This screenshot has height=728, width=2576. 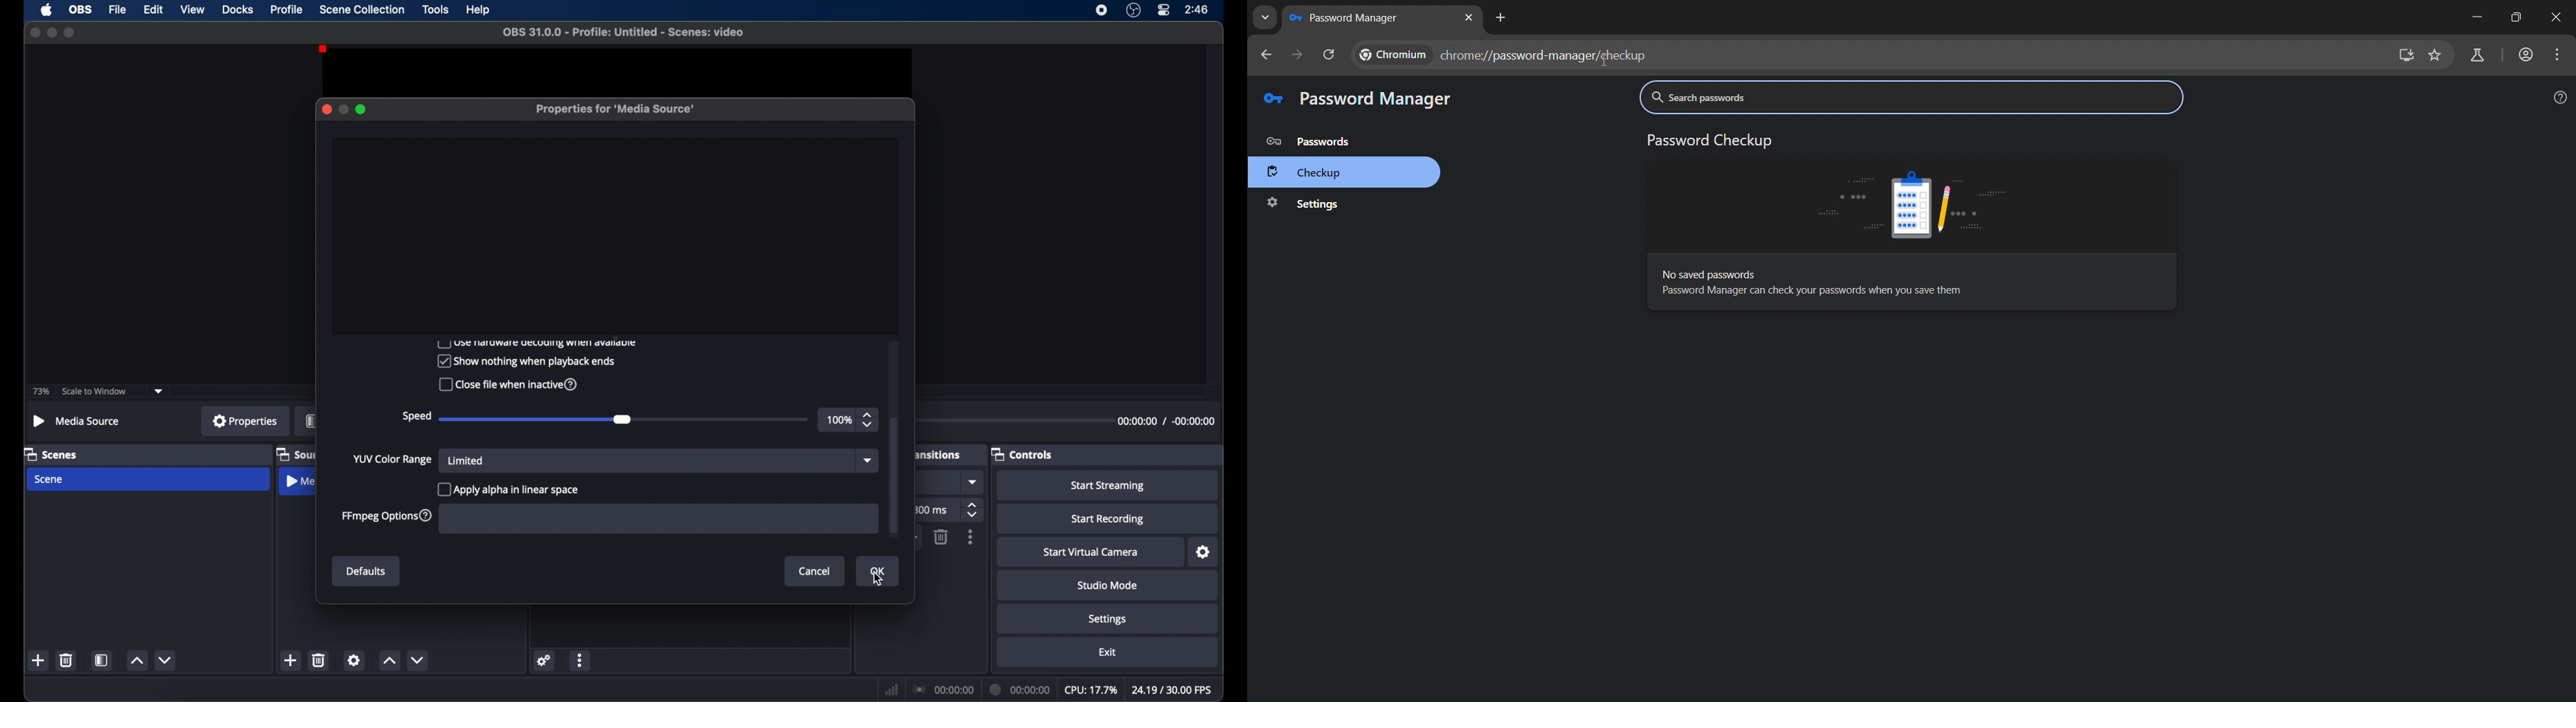 What do you see at coordinates (1020, 689) in the screenshot?
I see `duration` at bounding box center [1020, 689].